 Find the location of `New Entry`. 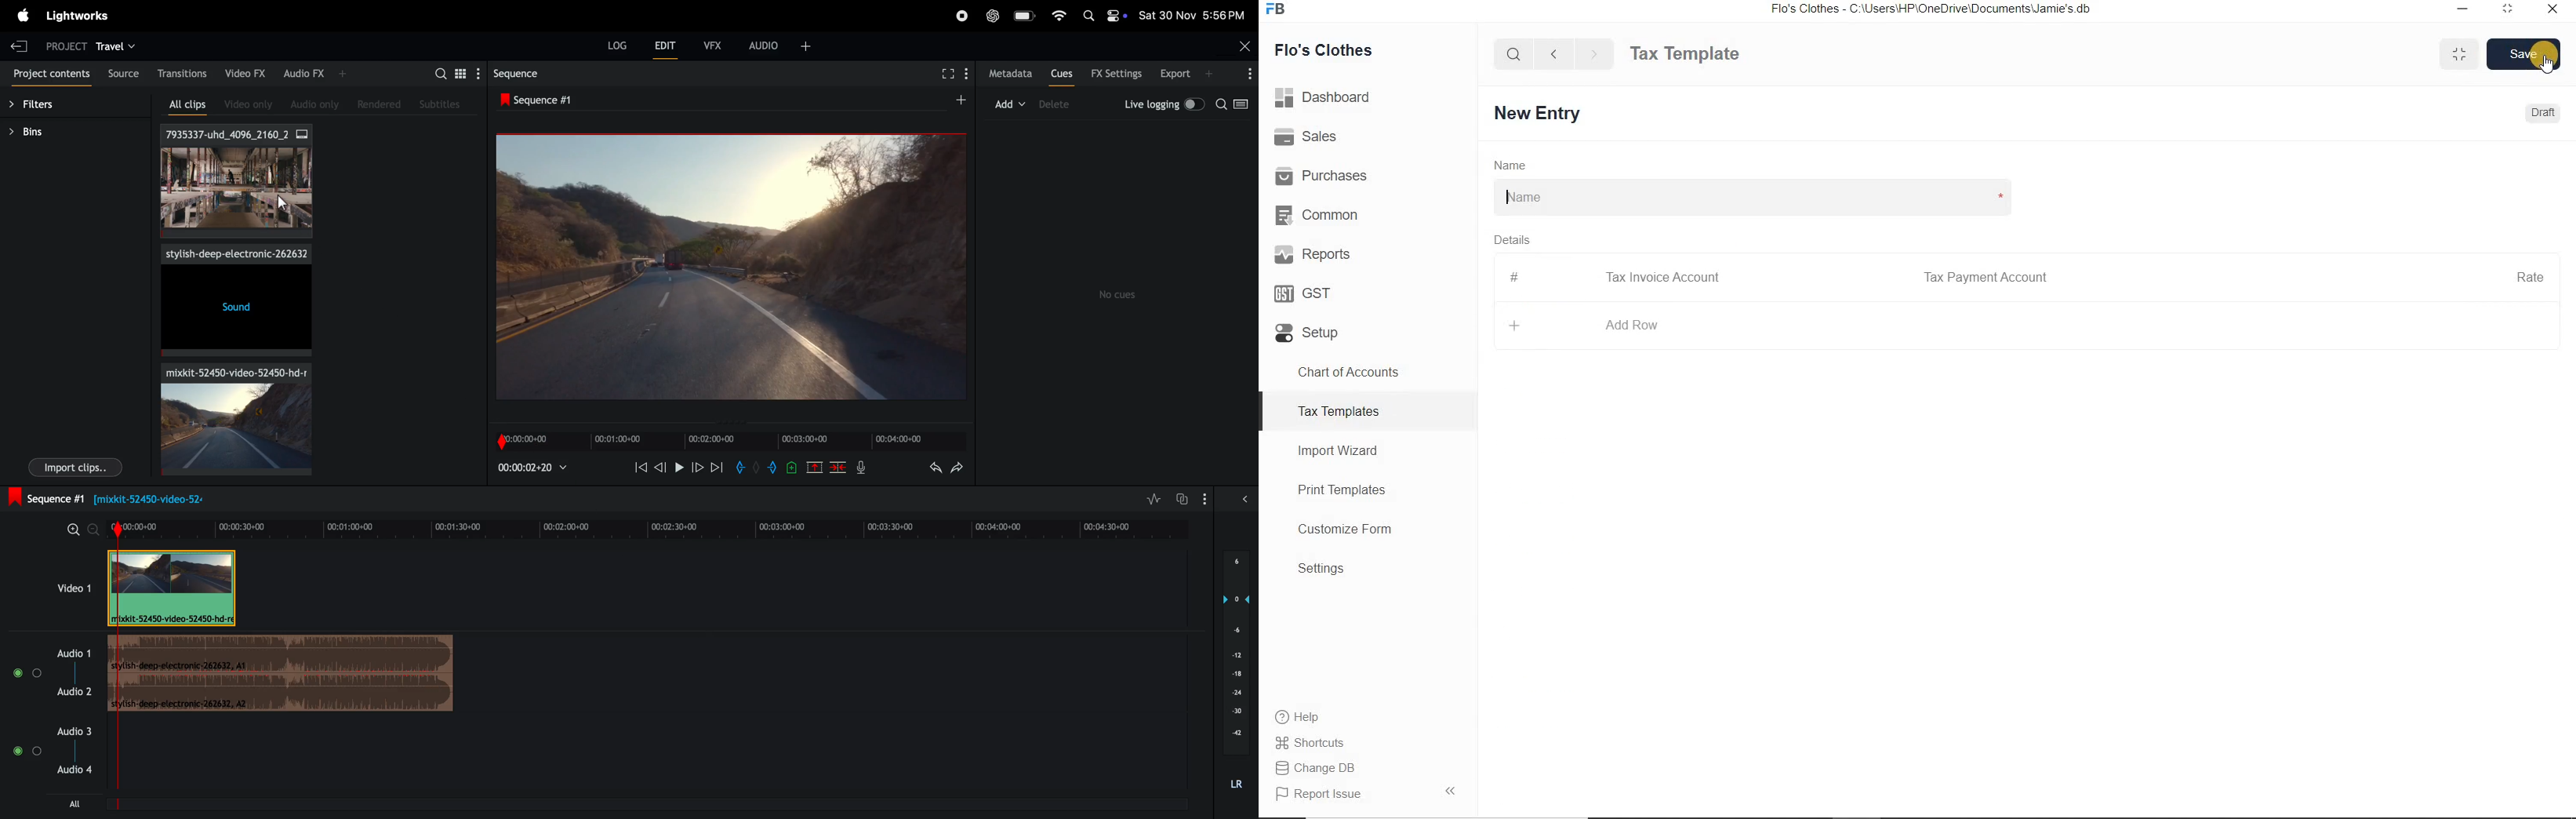

New Entry is located at coordinates (1541, 114).